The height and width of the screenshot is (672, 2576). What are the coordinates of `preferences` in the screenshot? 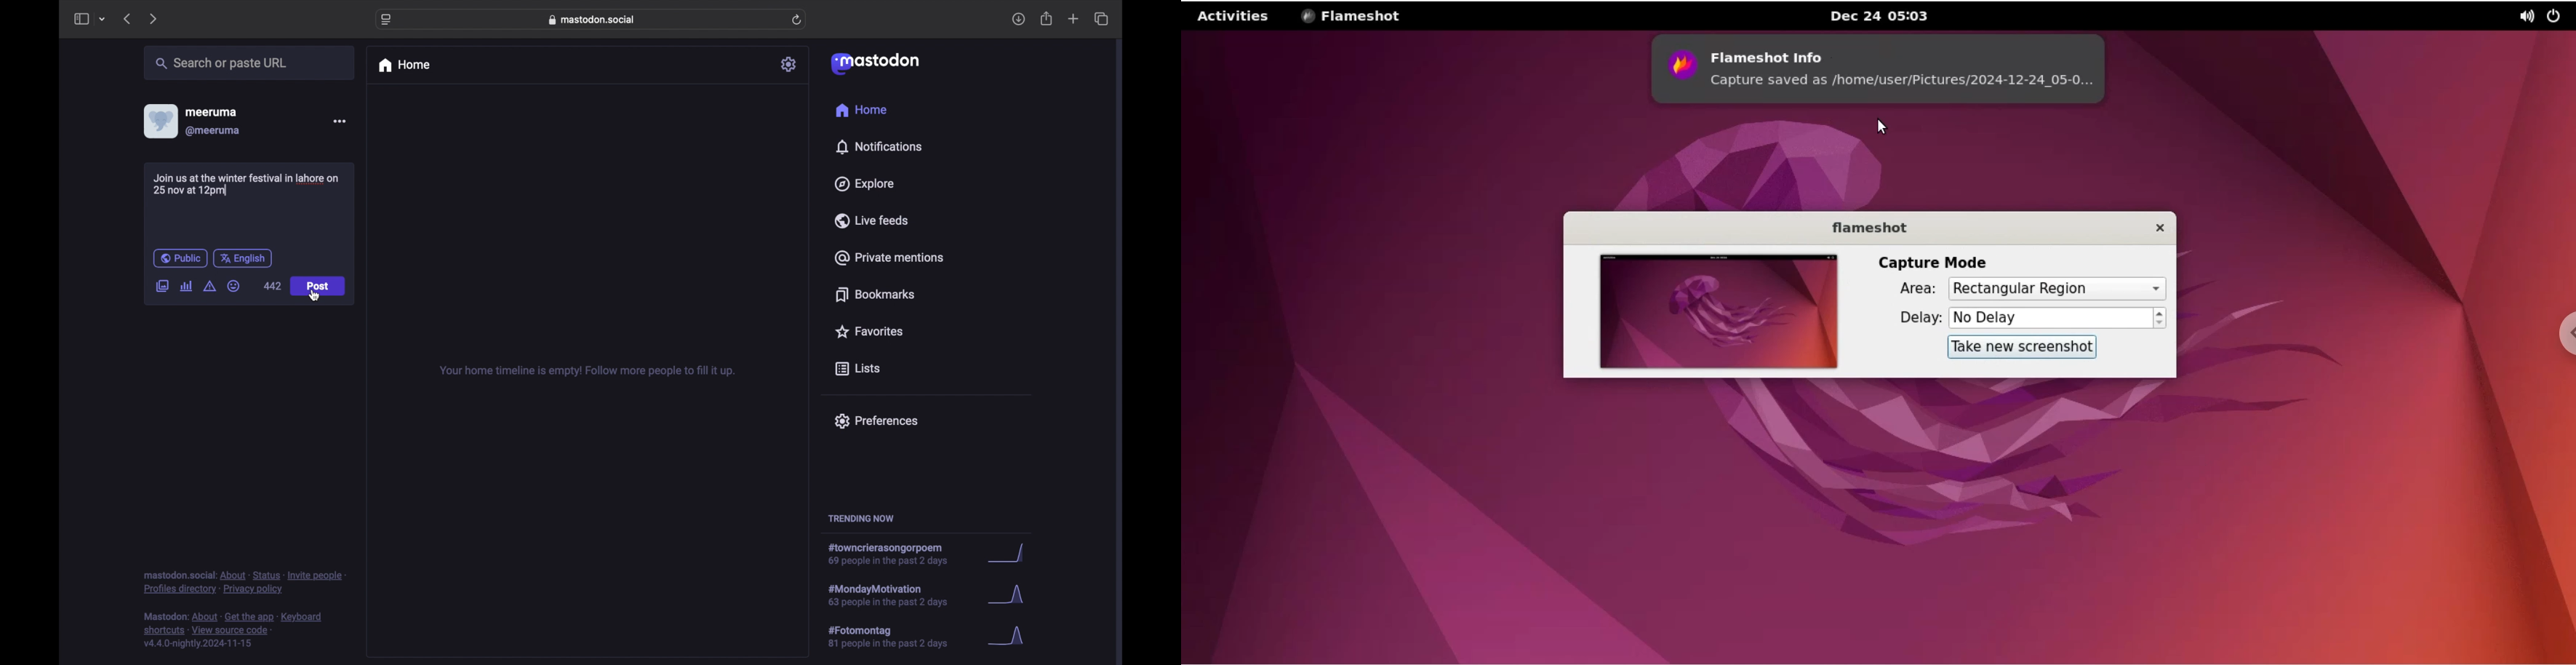 It's located at (876, 420).